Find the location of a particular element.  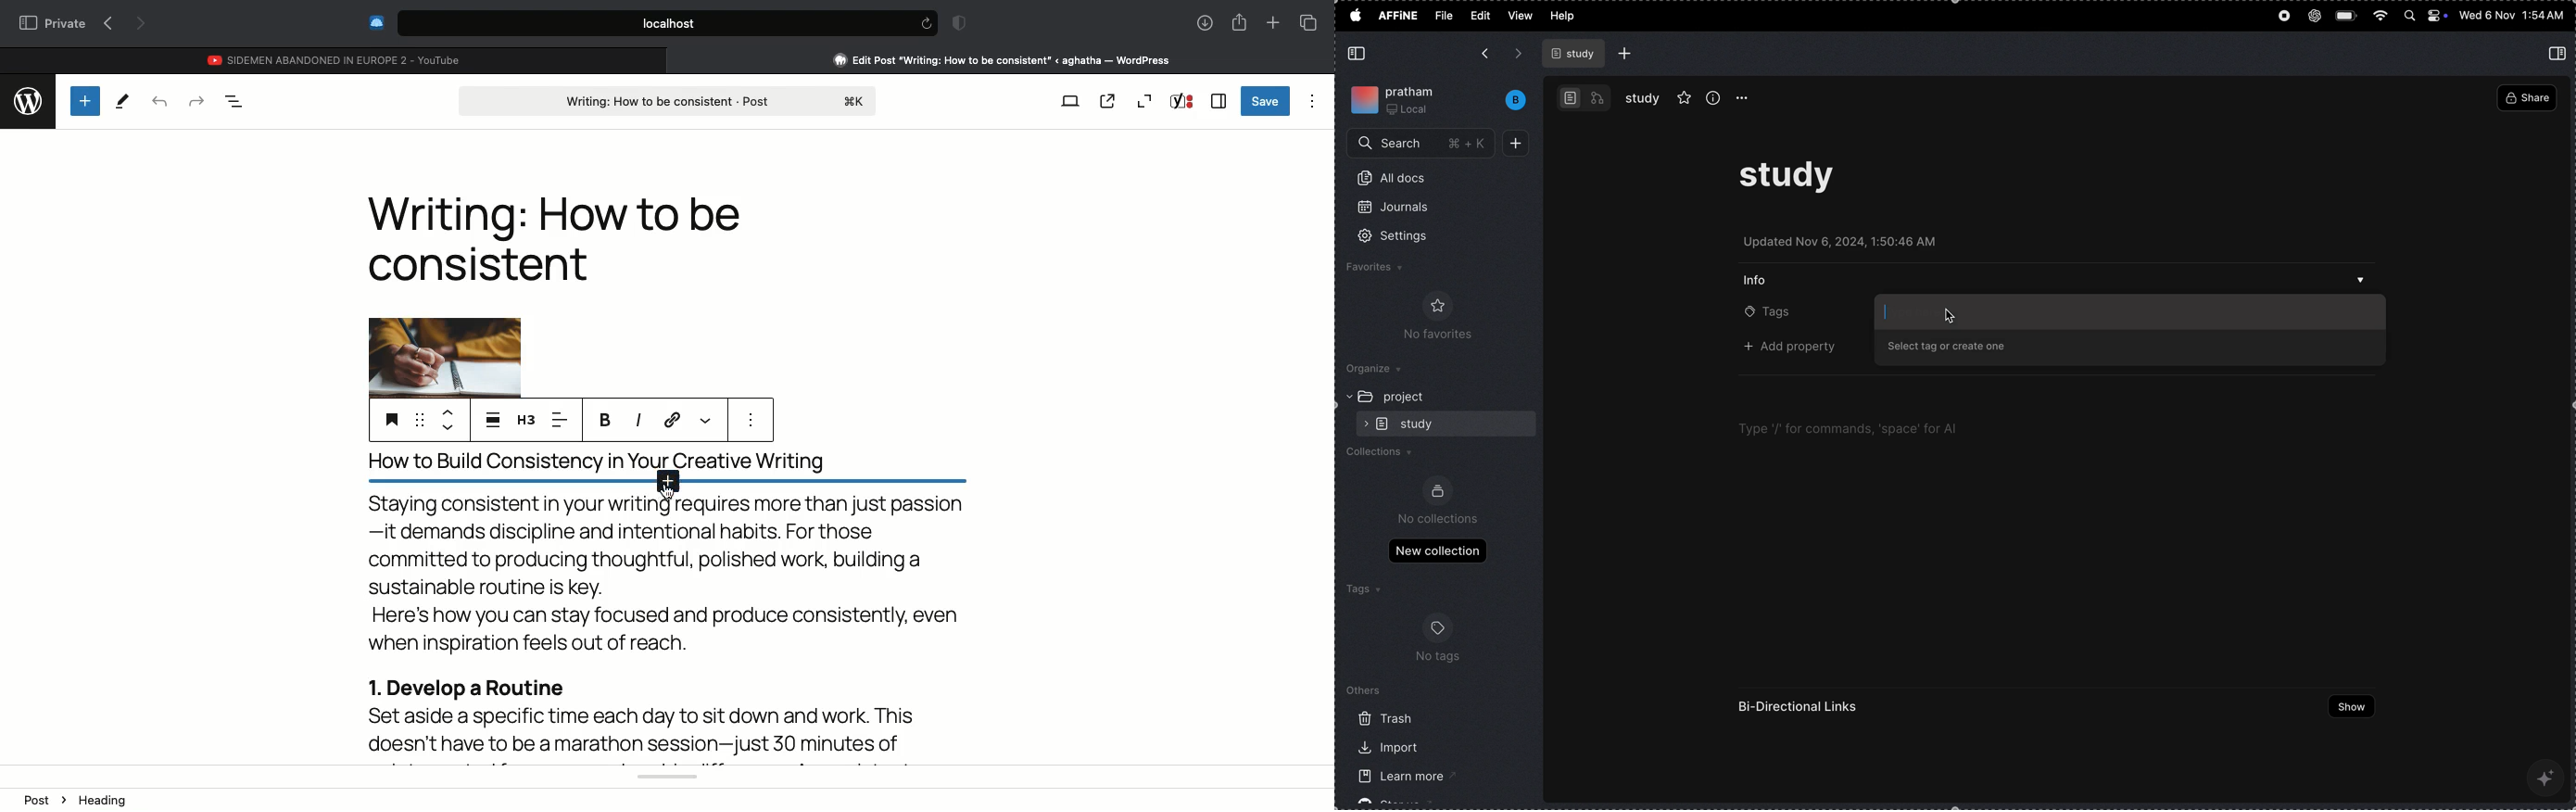

info is located at coordinates (1713, 97).